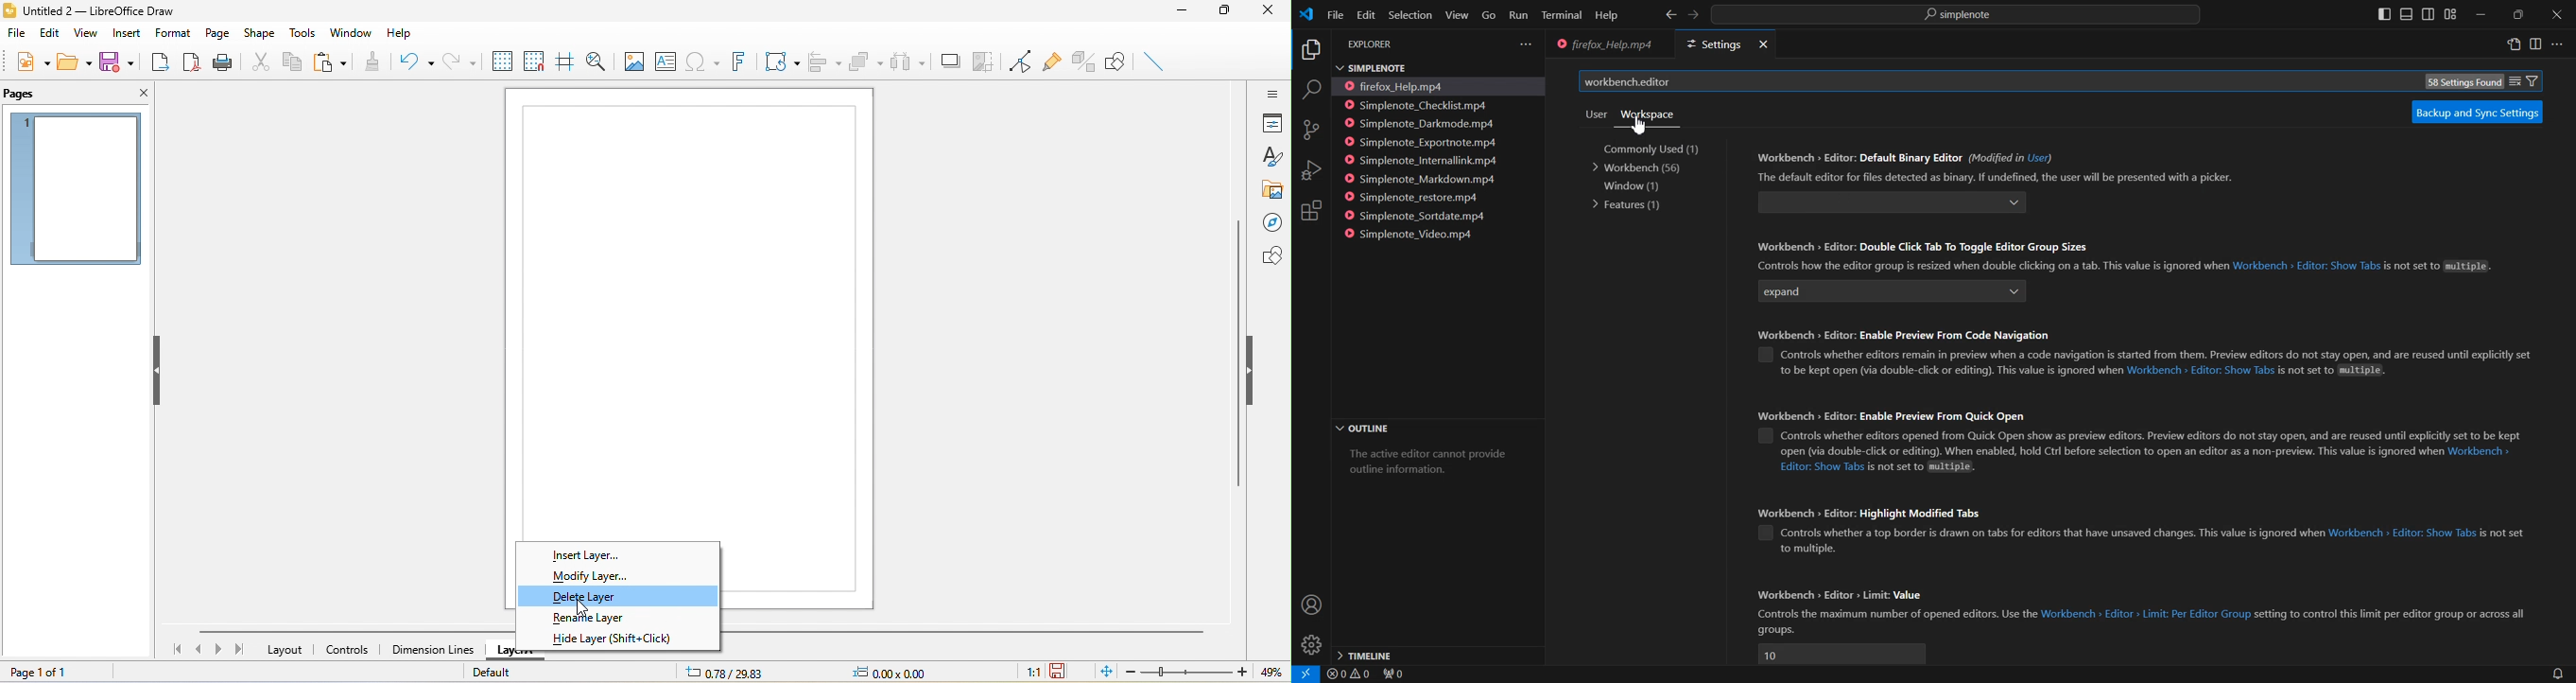  I want to click on The active editor cannot provide
outline information., so click(1432, 467).